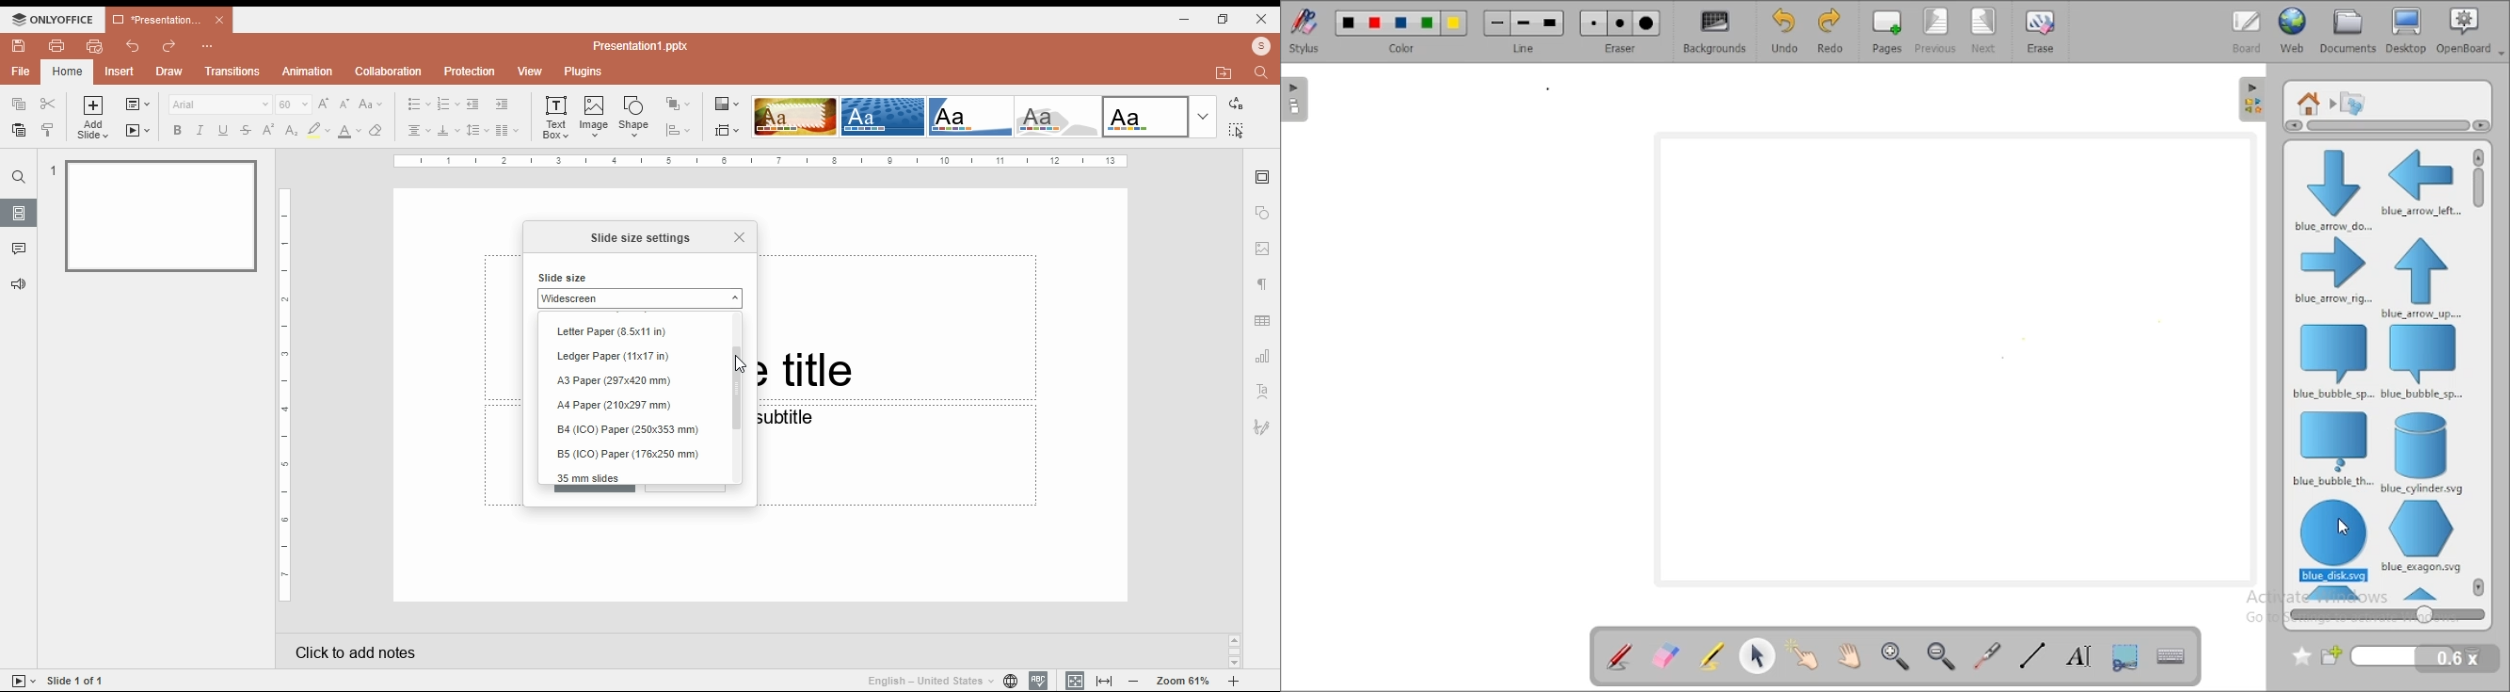  What do you see at coordinates (2340, 529) in the screenshot?
I see `mouse down` at bounding box center [2340, 529].